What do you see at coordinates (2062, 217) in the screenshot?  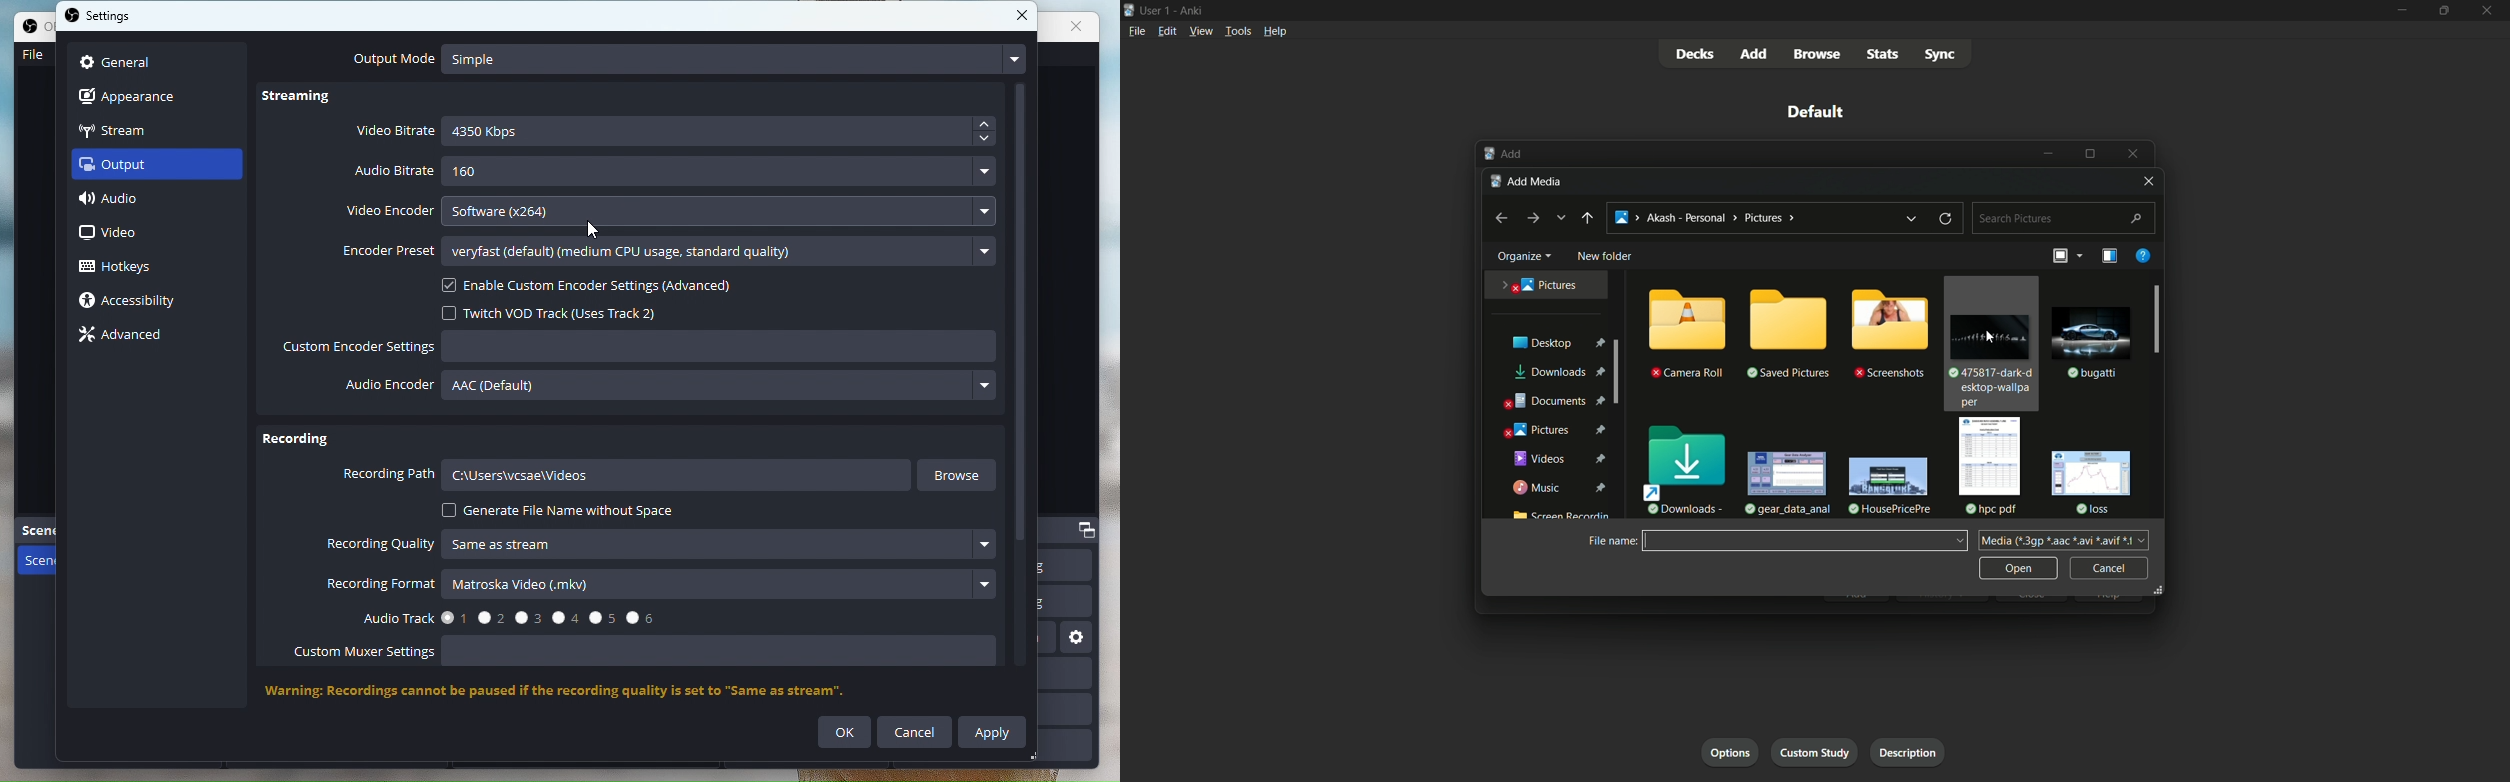 I see `search bar` at bounding box center [2062, 217].